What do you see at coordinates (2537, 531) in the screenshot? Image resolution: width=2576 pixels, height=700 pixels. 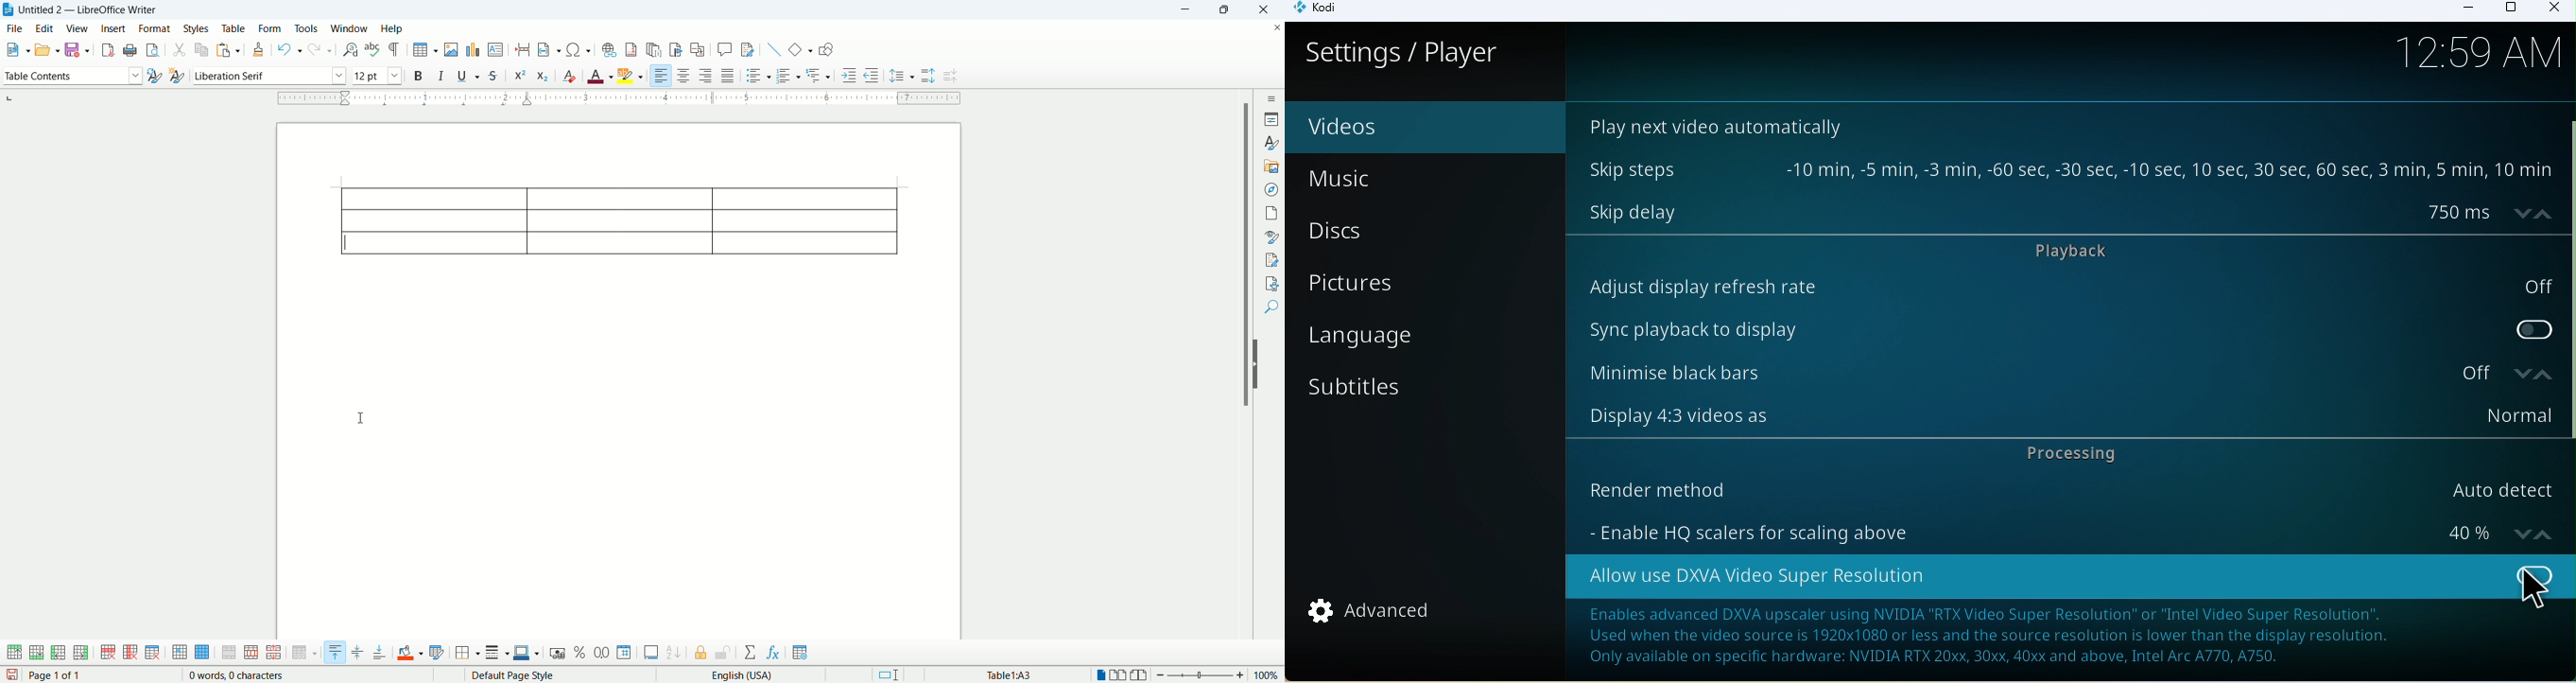 I see `increase/decrease` at bounding box center [2537, 531].